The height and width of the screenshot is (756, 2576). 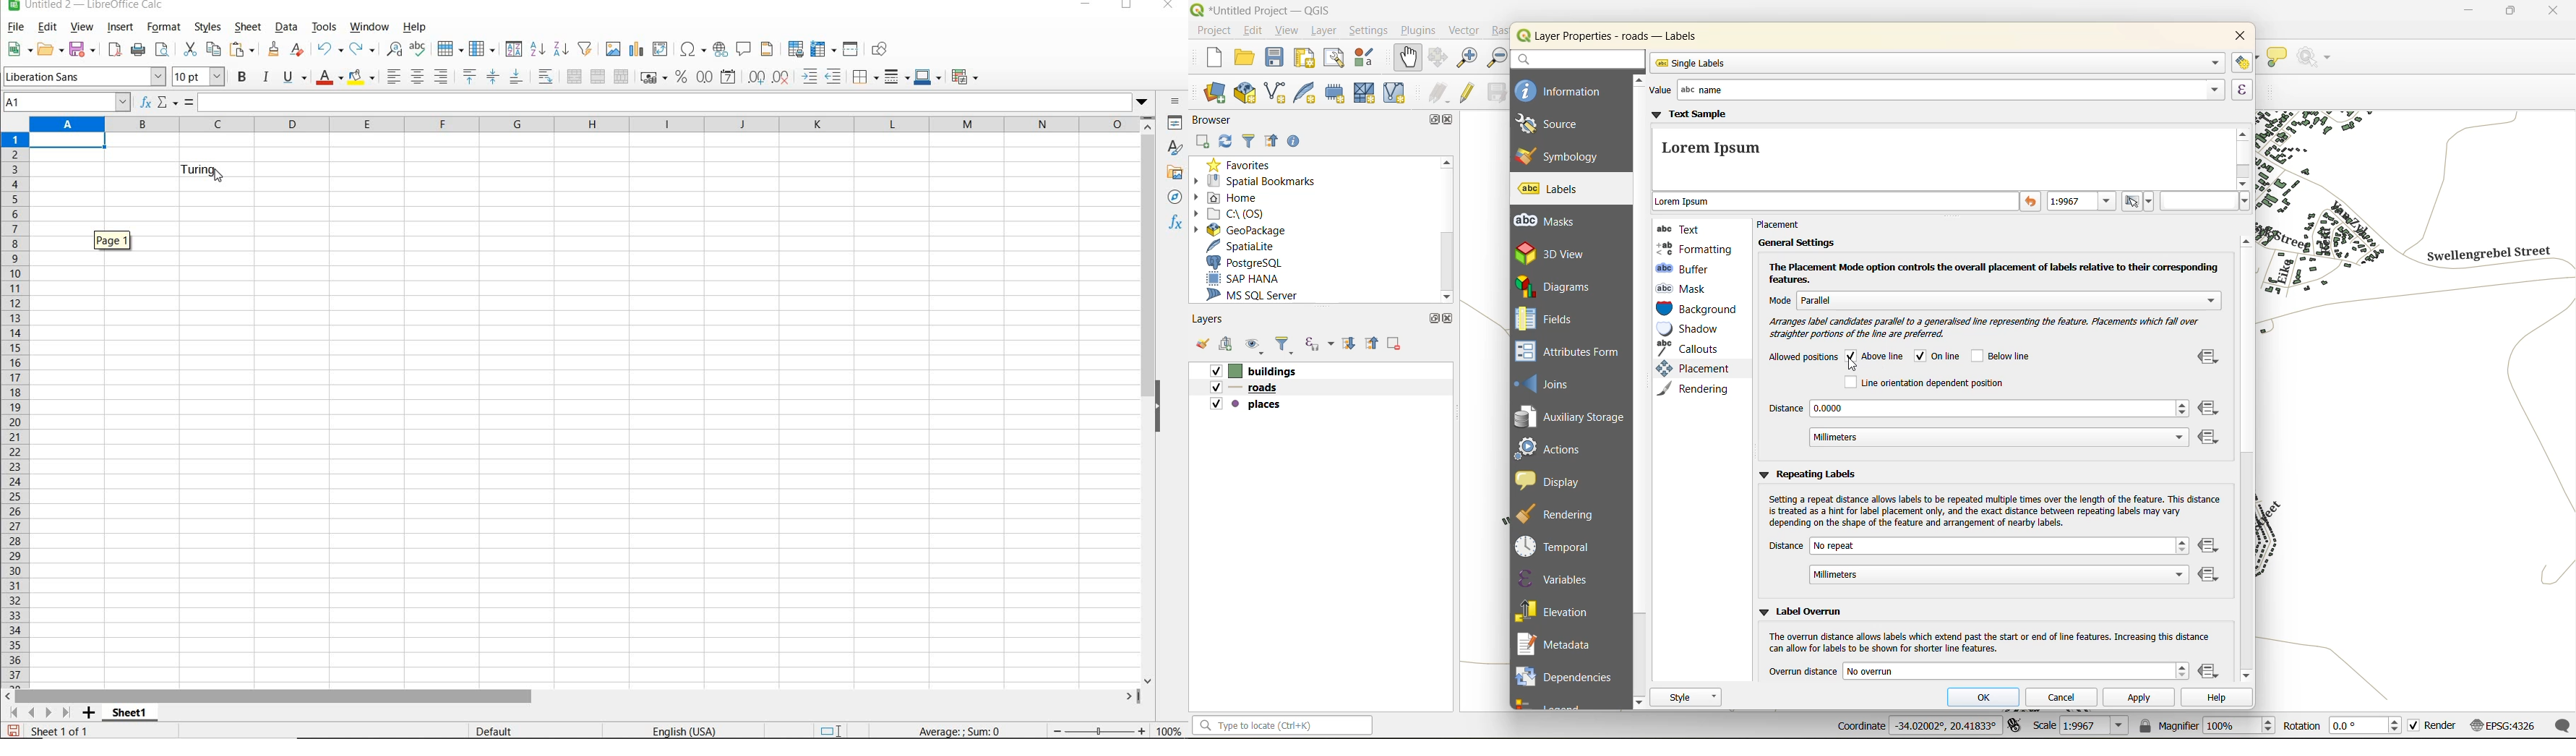 I want to click on FILE, so click(x=16, y=28).